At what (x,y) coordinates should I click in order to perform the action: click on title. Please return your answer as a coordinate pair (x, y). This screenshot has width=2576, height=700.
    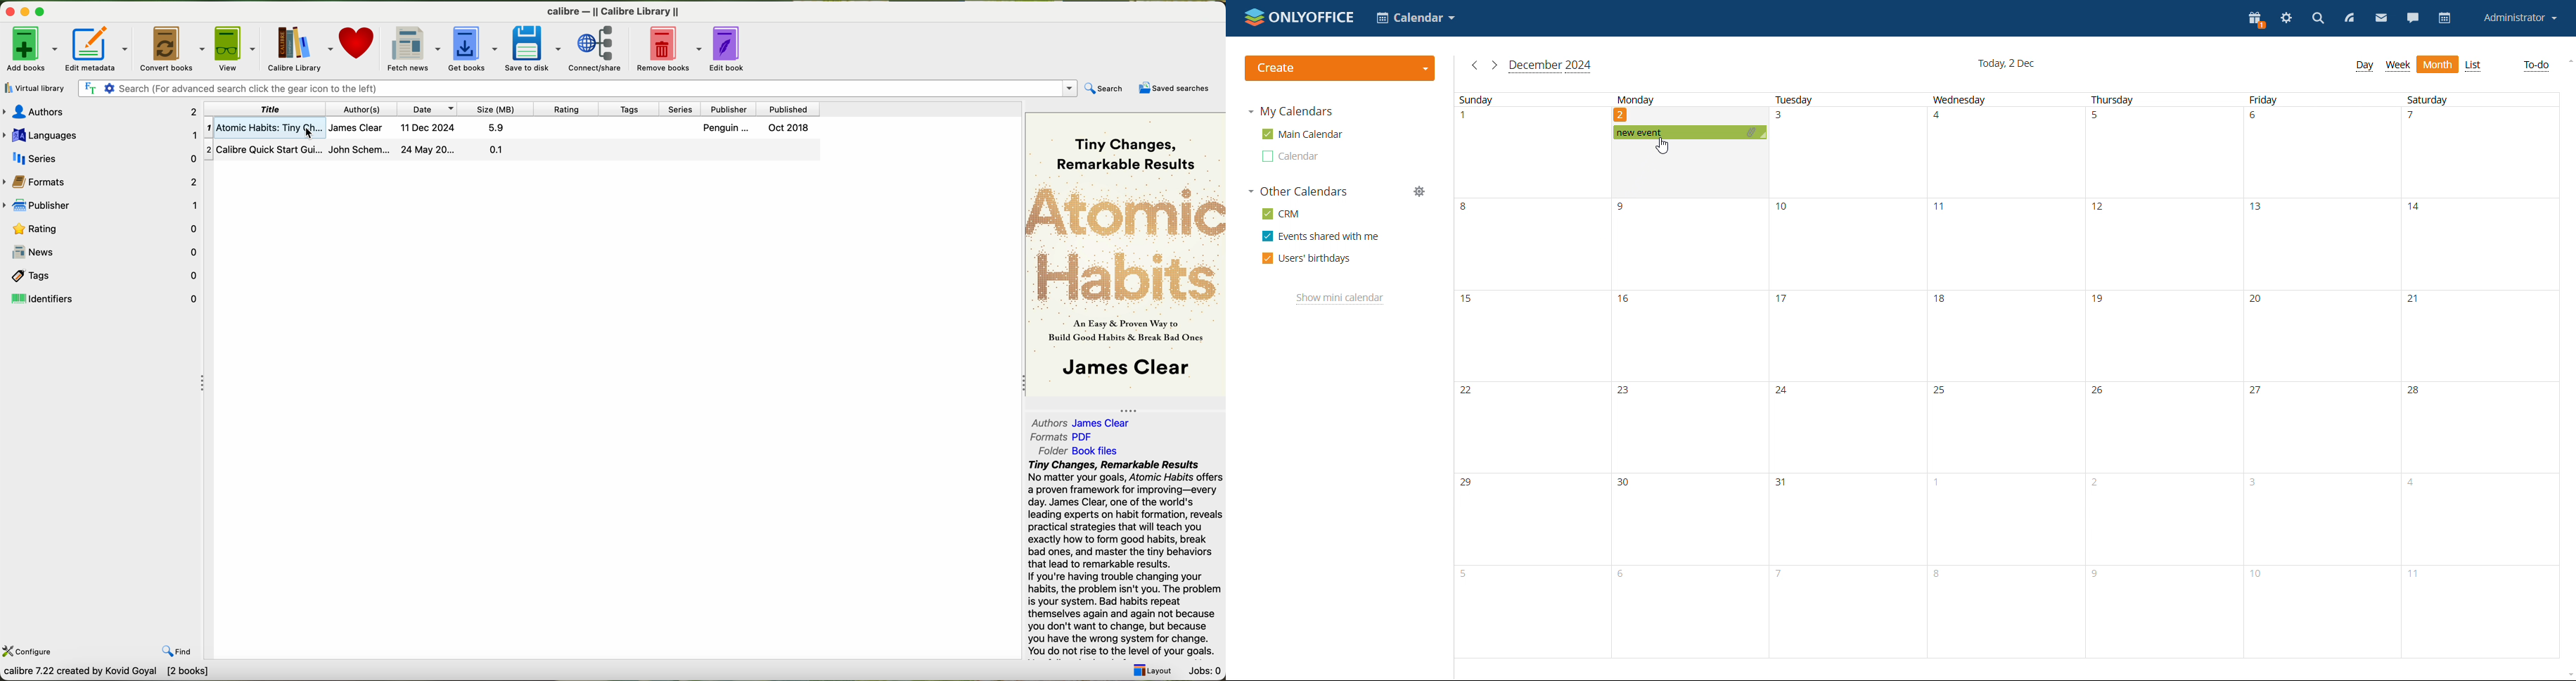
    Looking at the image, I should click on (263, 109).